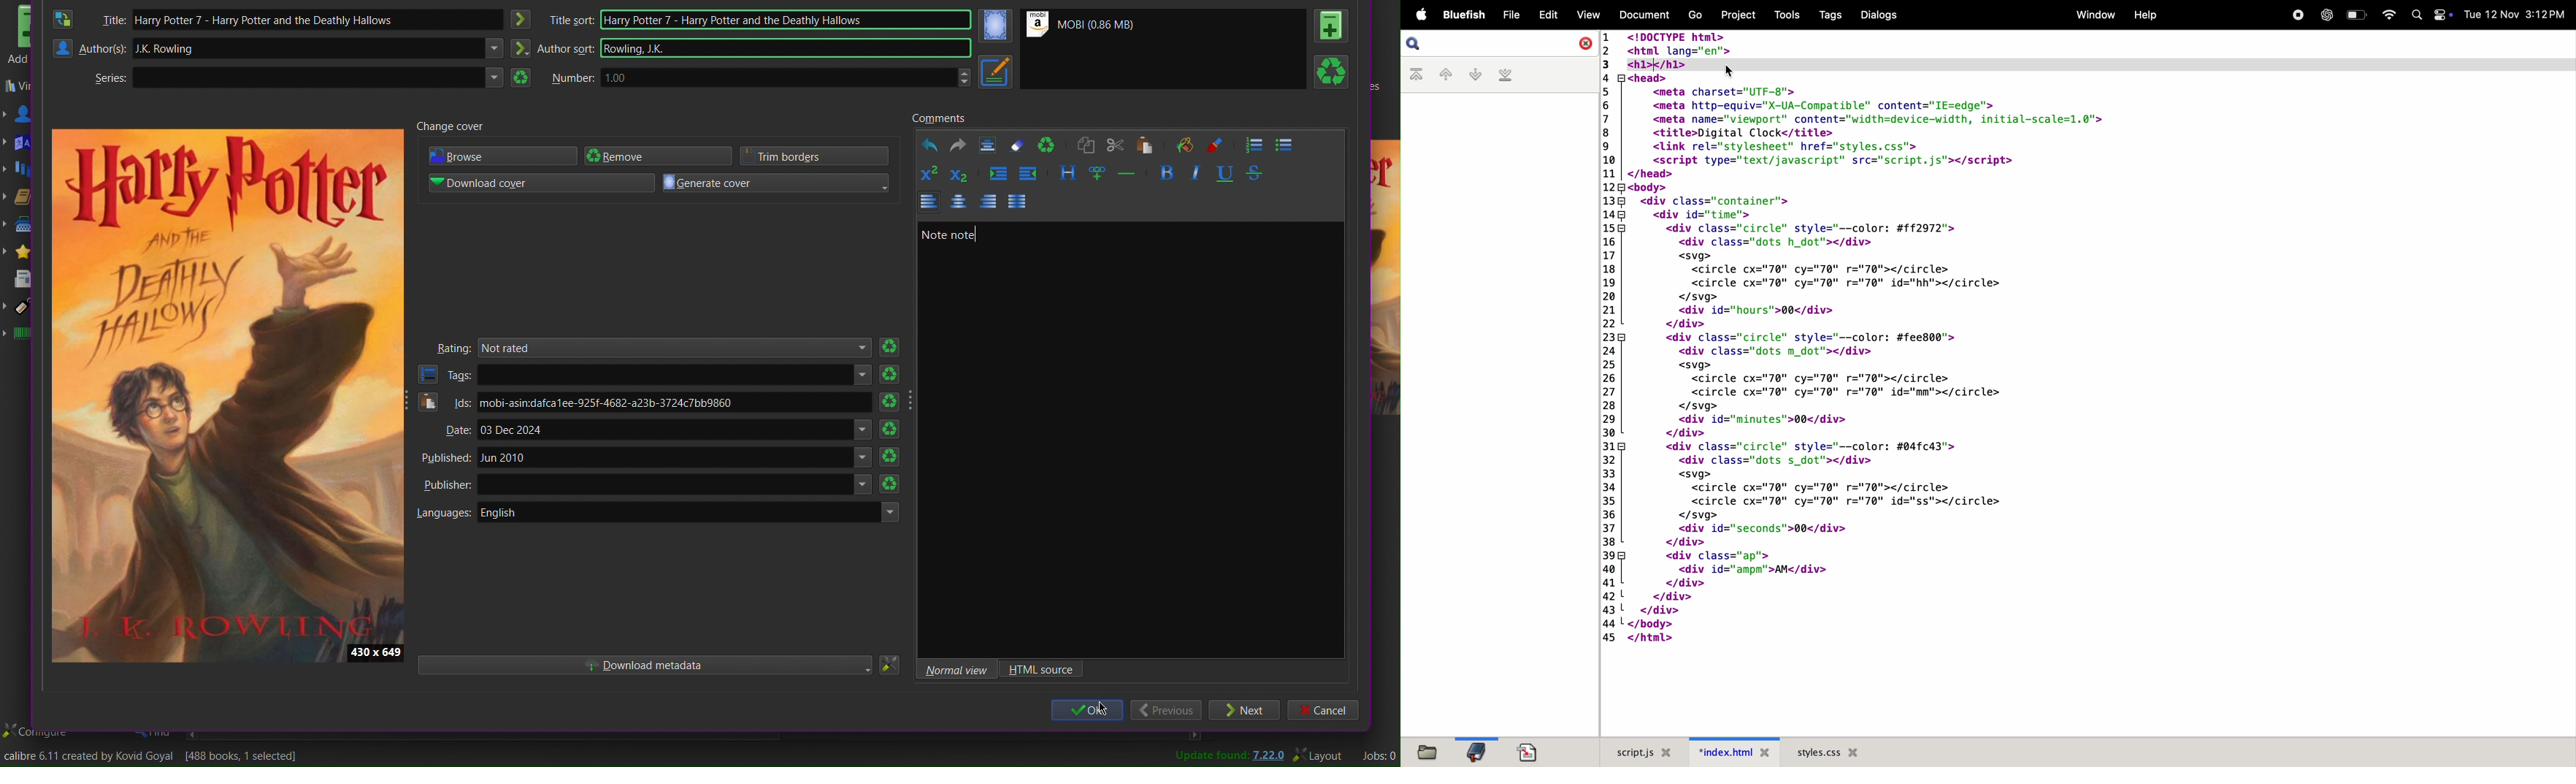  What do you see at coordinates (1130, 449) in the screenshot?
I see `Textbox` at bounding box center [1130, 449].